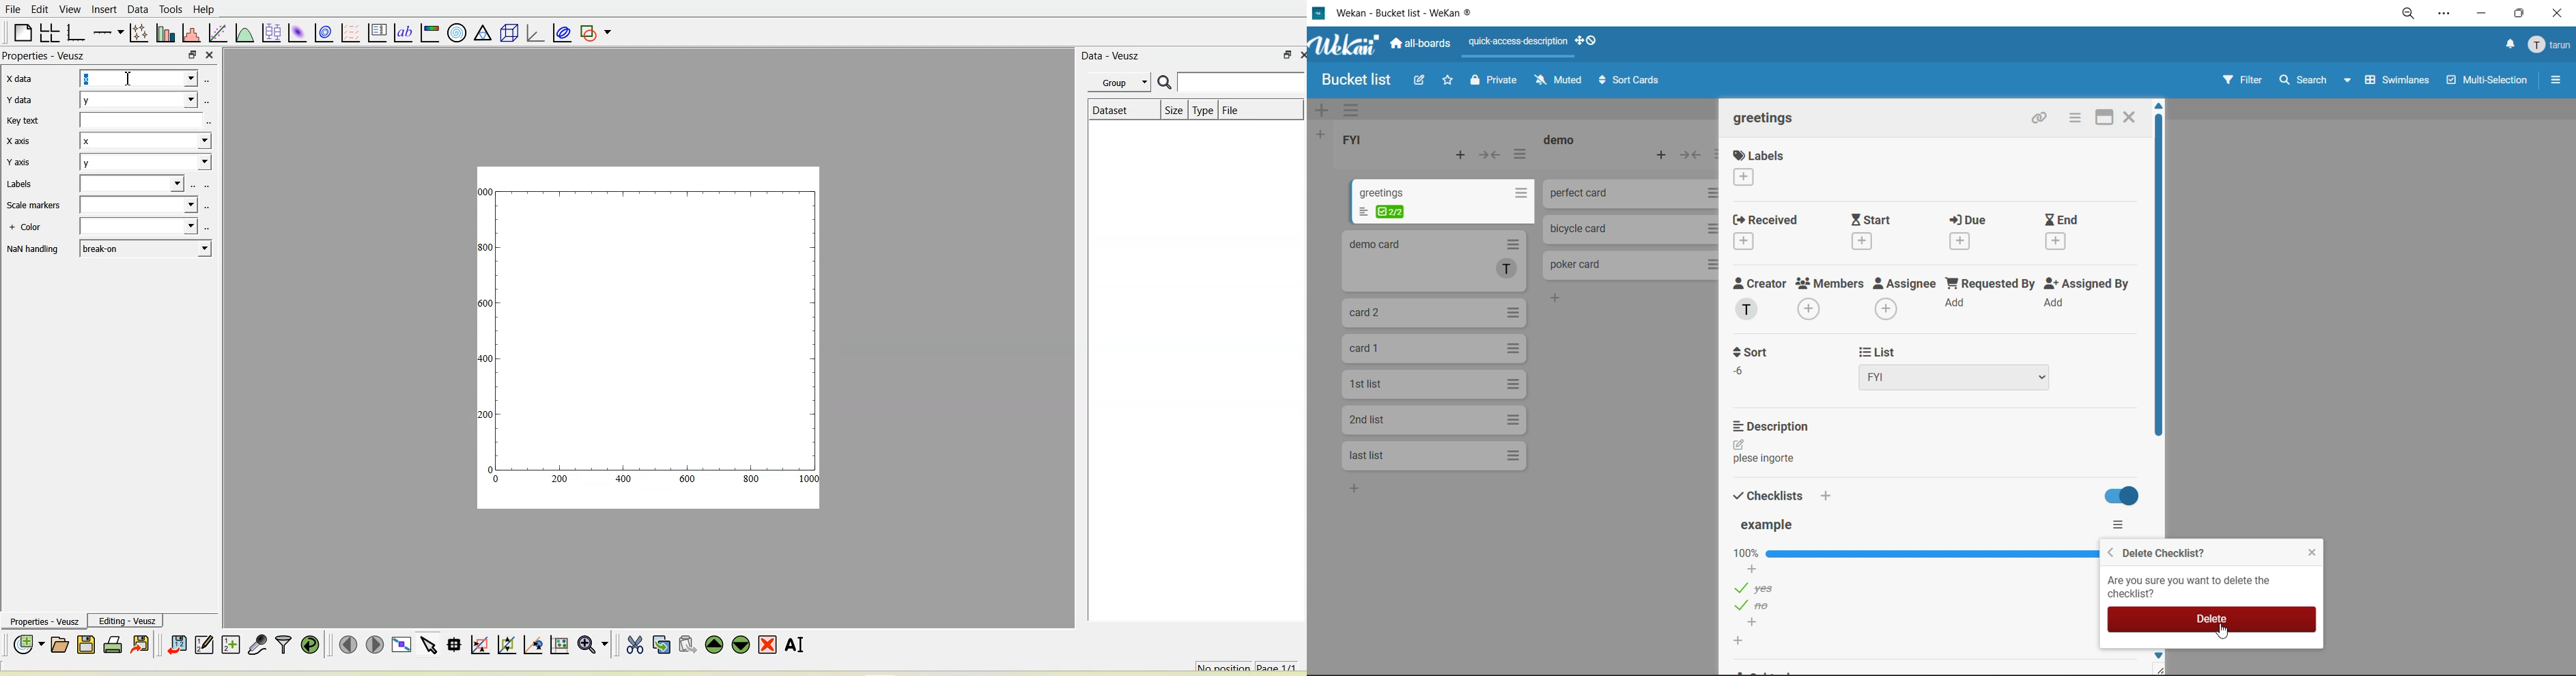  What do you see at coordinates (1224, 666) in the screenshot?
I see `No position` at bounding box center [1224, 666].